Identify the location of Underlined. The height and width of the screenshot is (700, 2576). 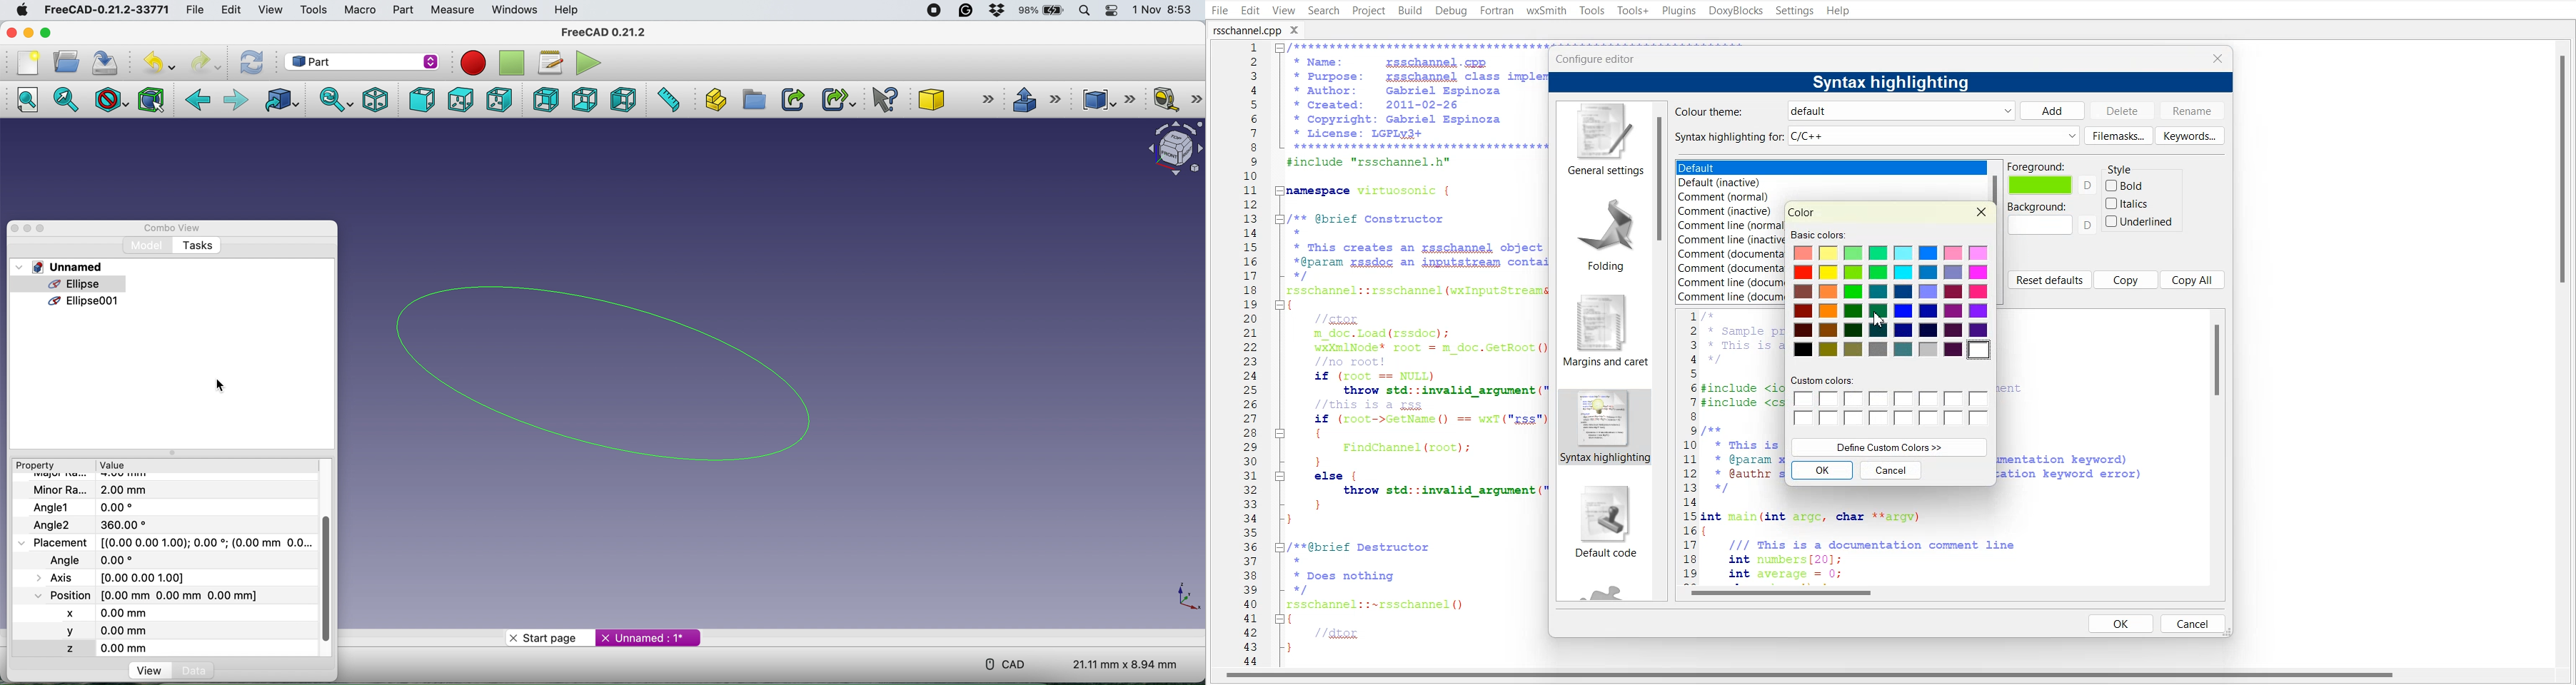
(2140, 221).